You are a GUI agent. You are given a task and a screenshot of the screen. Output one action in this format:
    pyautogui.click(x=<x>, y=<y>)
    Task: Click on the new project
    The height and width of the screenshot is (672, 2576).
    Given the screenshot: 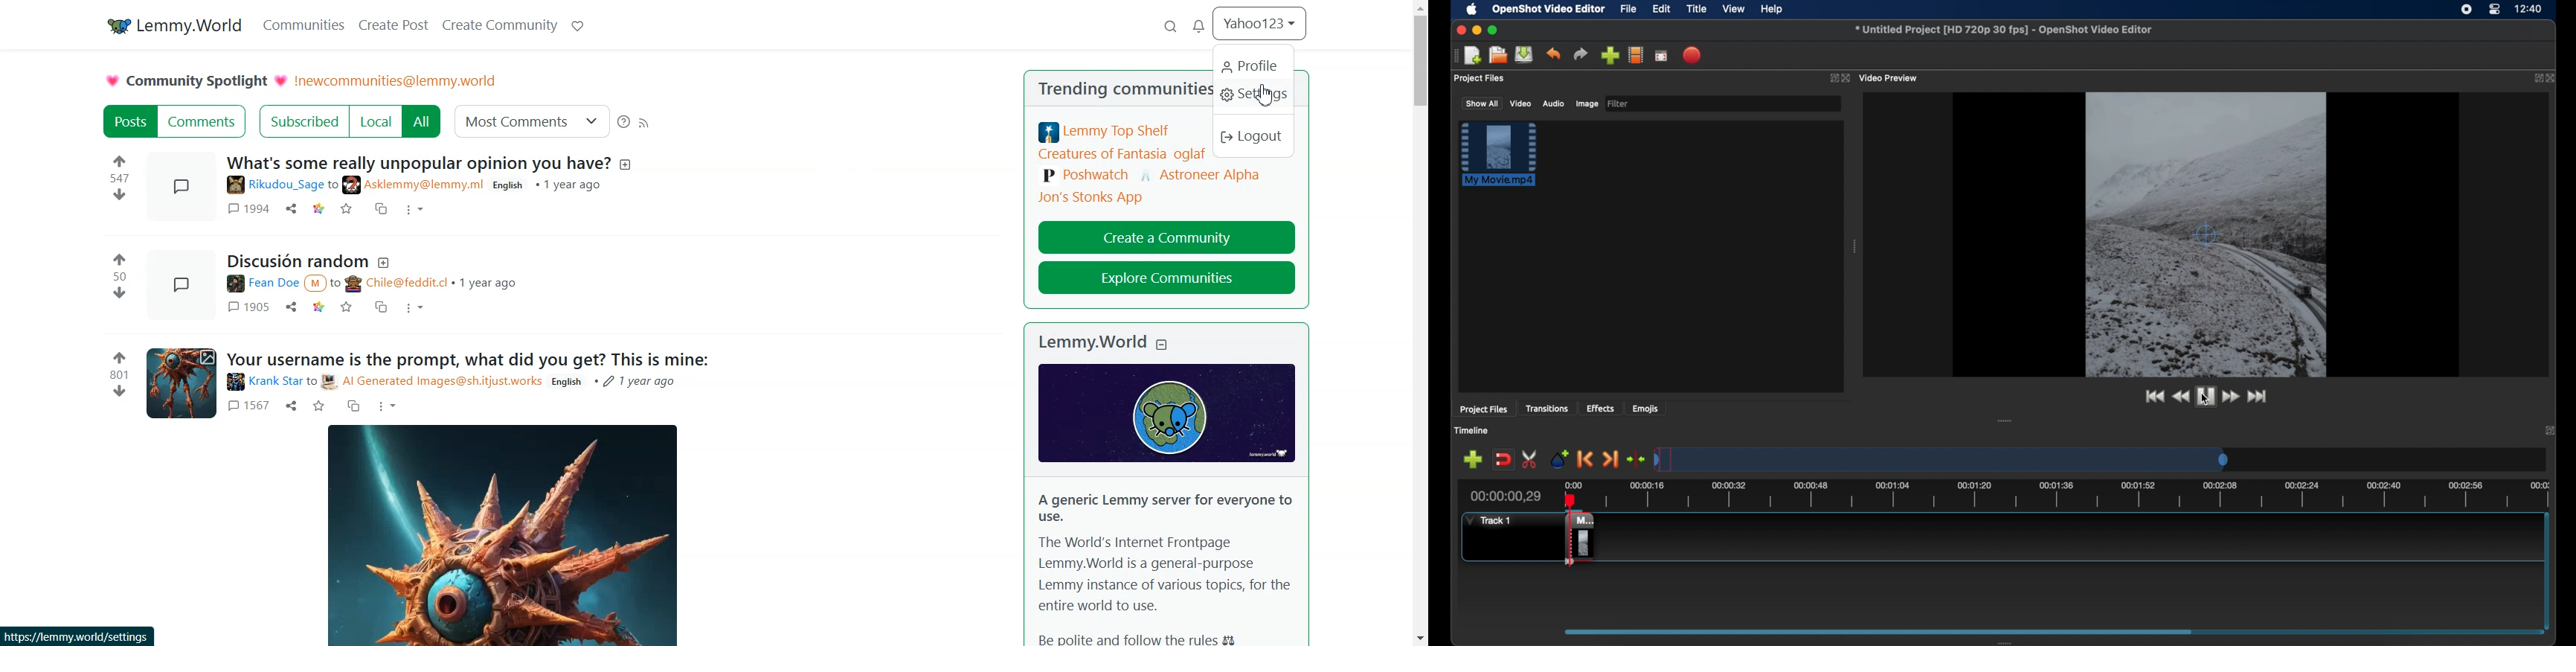 What is the action you would take?
    pyautogui.click(x=1473, y=56)
    